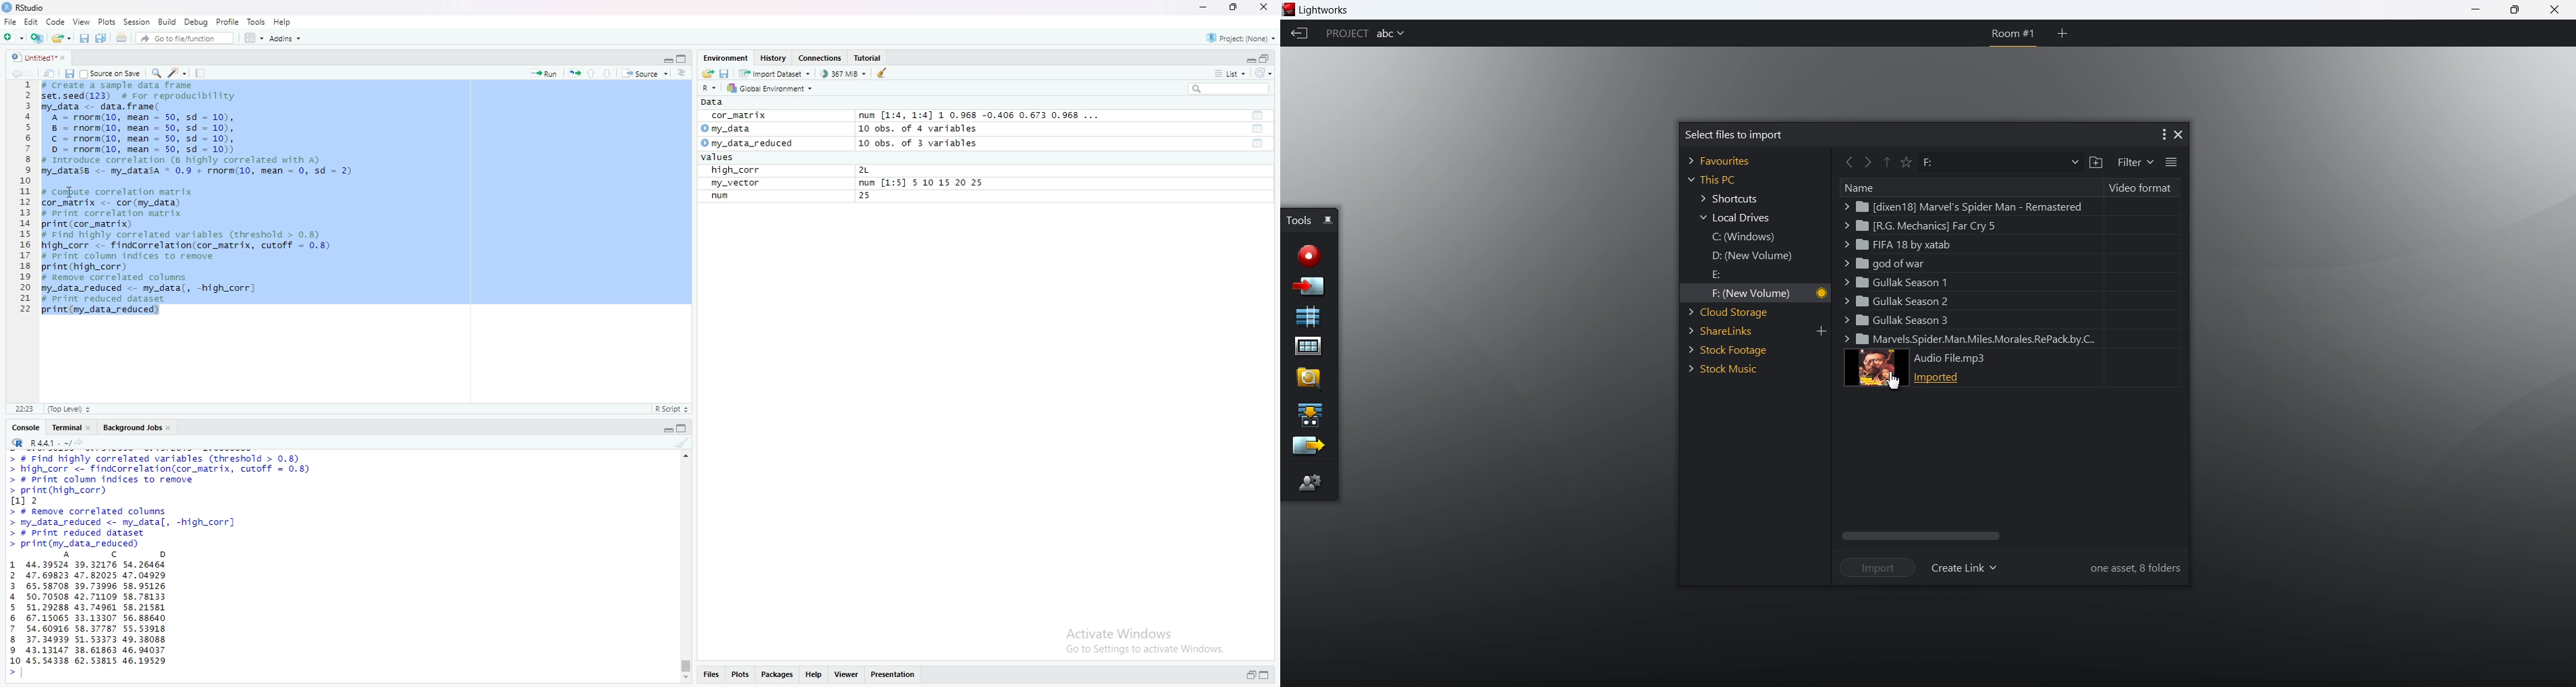 The image size is (2576, 700). What do you see at coordinates (714, 101) in the screenshot?
I see `Data ` at bounding box center [714, 101].